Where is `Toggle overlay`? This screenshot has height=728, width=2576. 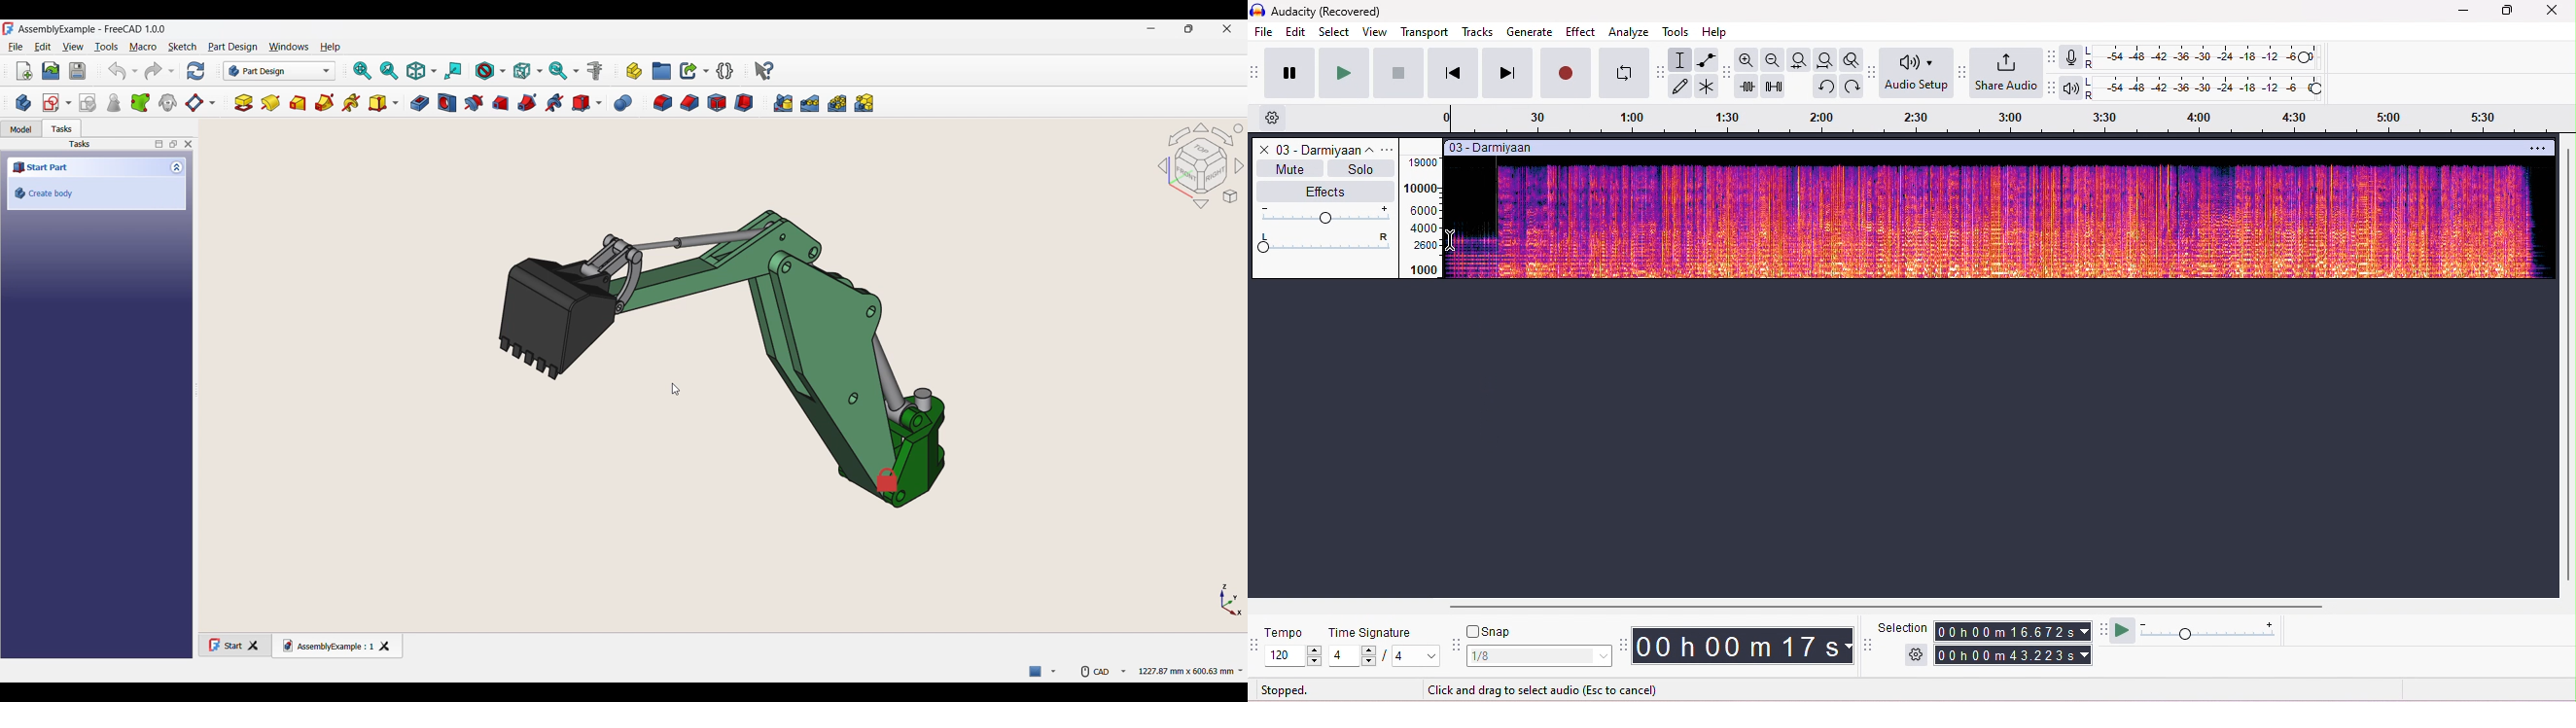 Toggle overlay is located at coordinates (159, 145).